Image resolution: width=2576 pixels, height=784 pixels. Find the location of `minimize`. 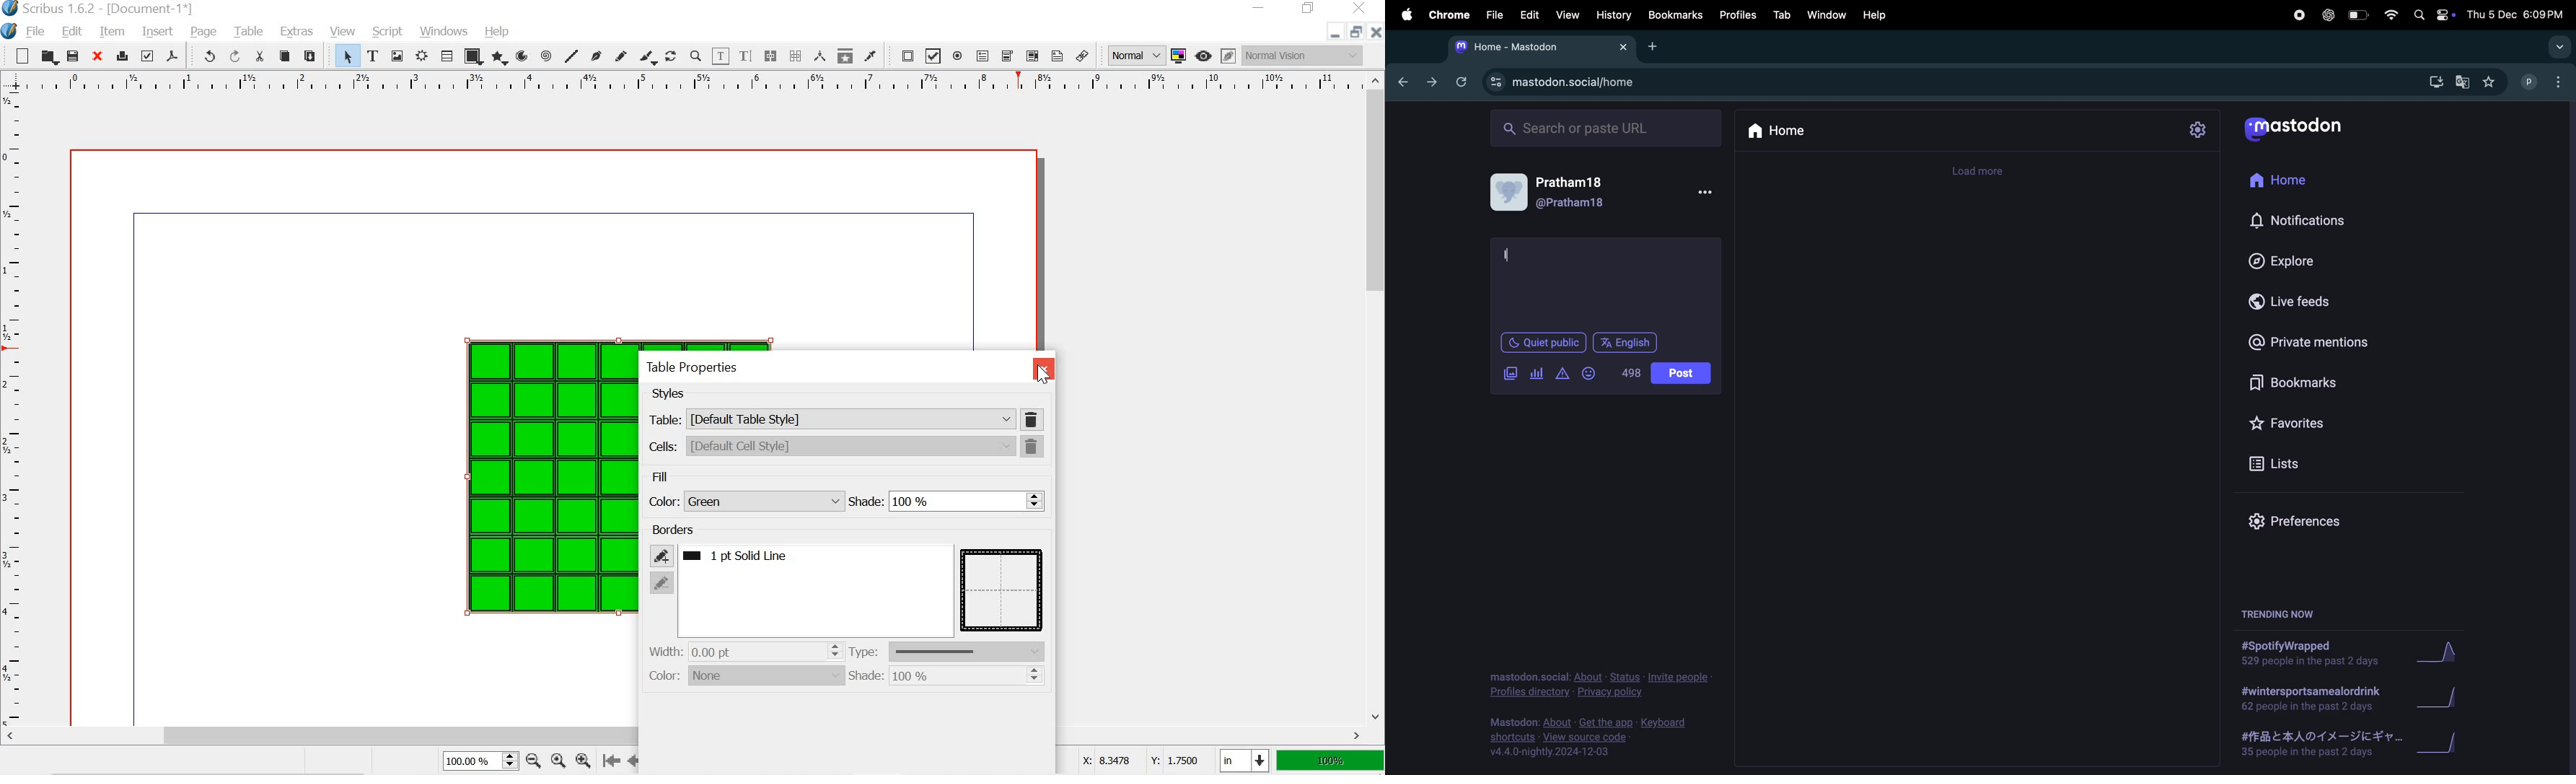

minimize is located at coordinates (1329, 34).